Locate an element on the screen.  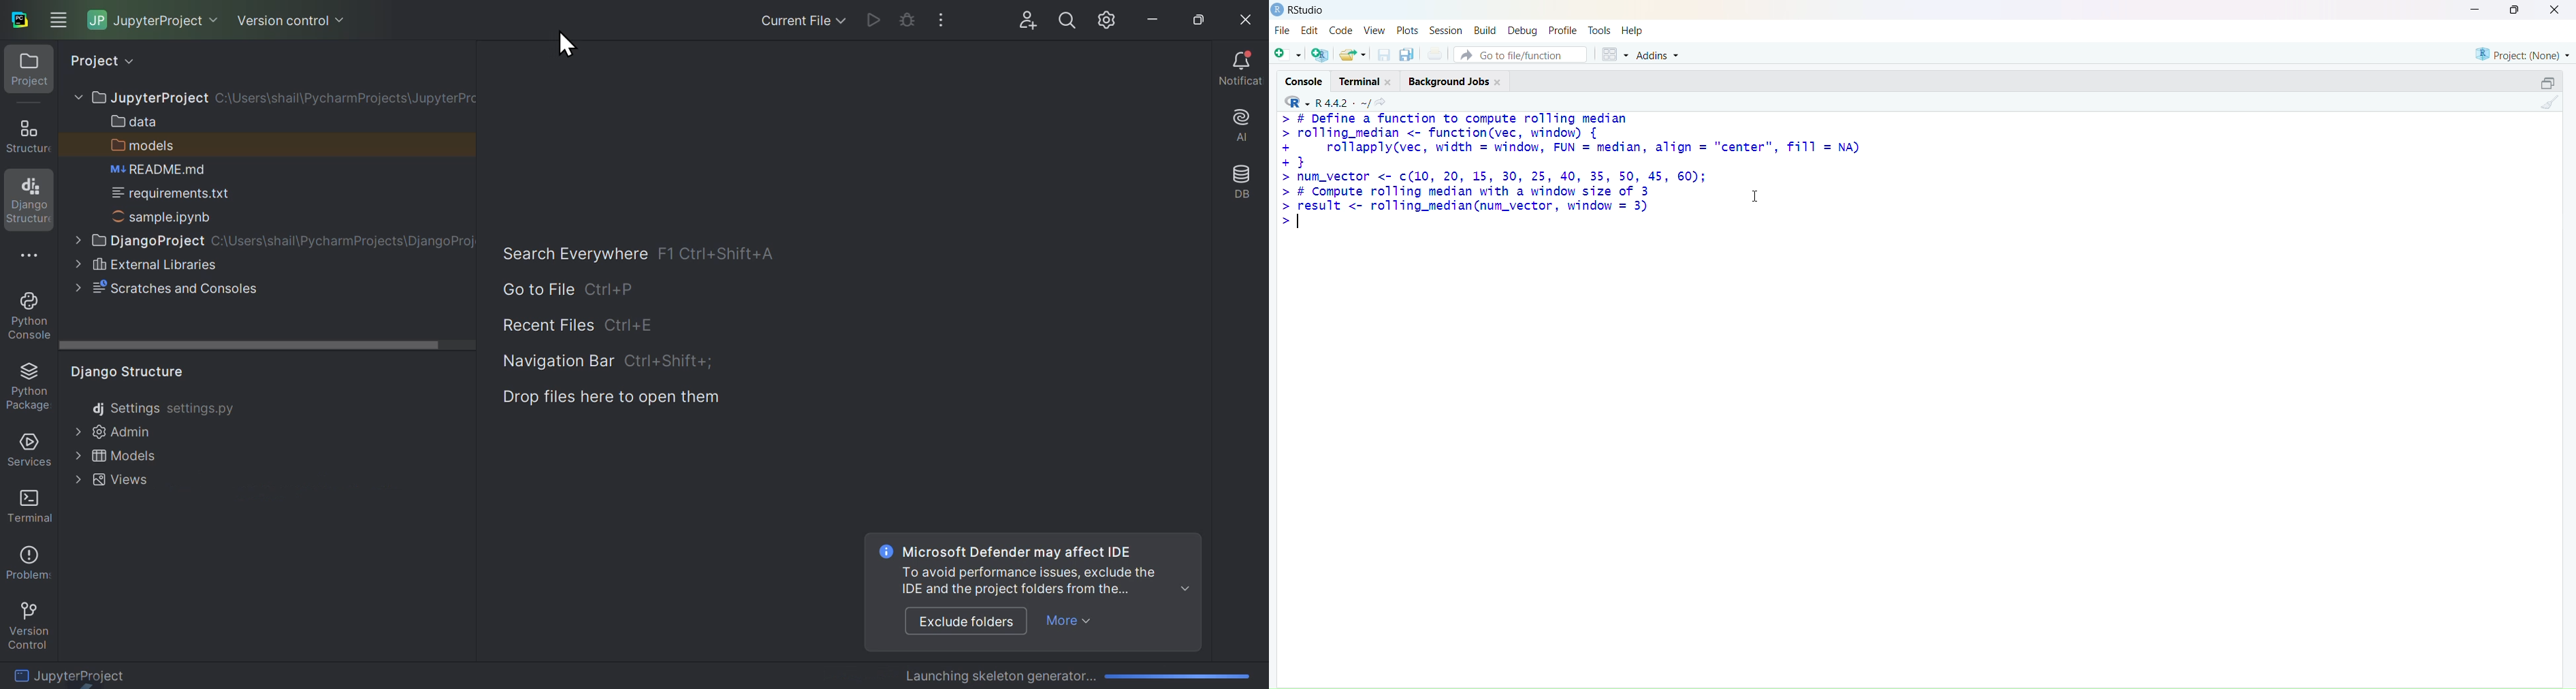
background jobs is located at coordinates (1449, 83).